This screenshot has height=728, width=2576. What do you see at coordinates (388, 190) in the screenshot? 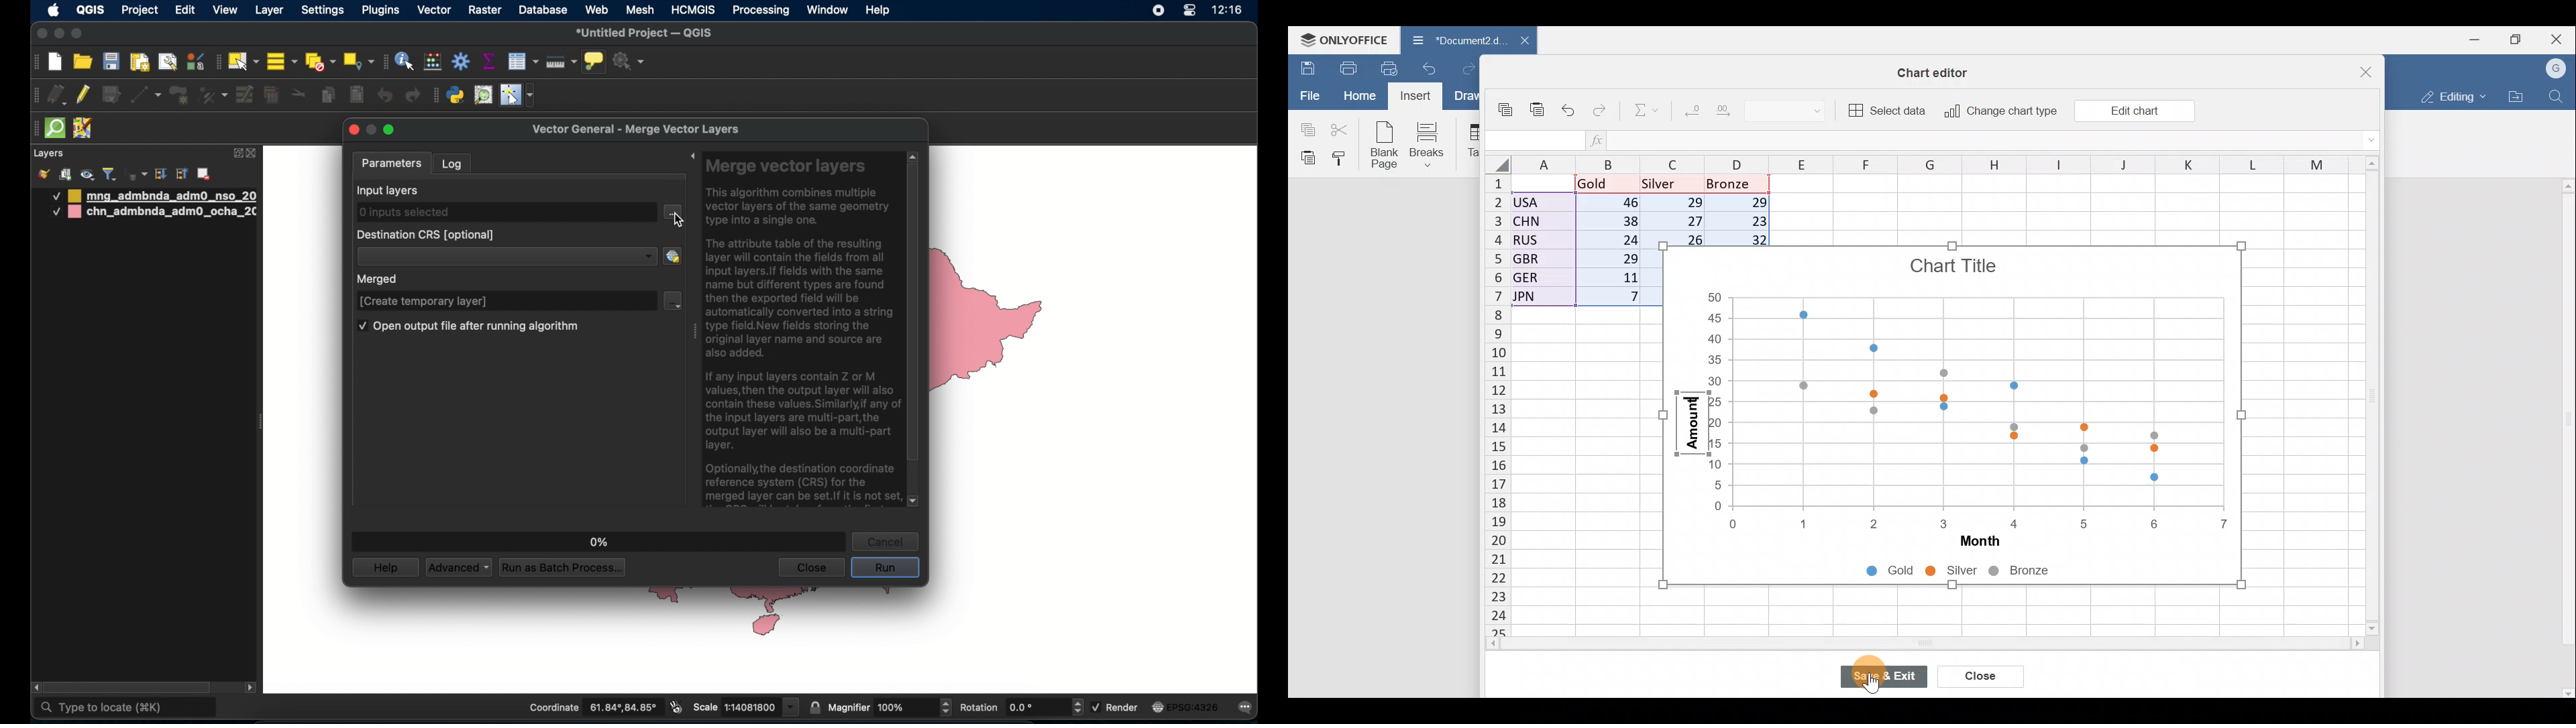
I see `input layers` at bounding box center [388, 190].